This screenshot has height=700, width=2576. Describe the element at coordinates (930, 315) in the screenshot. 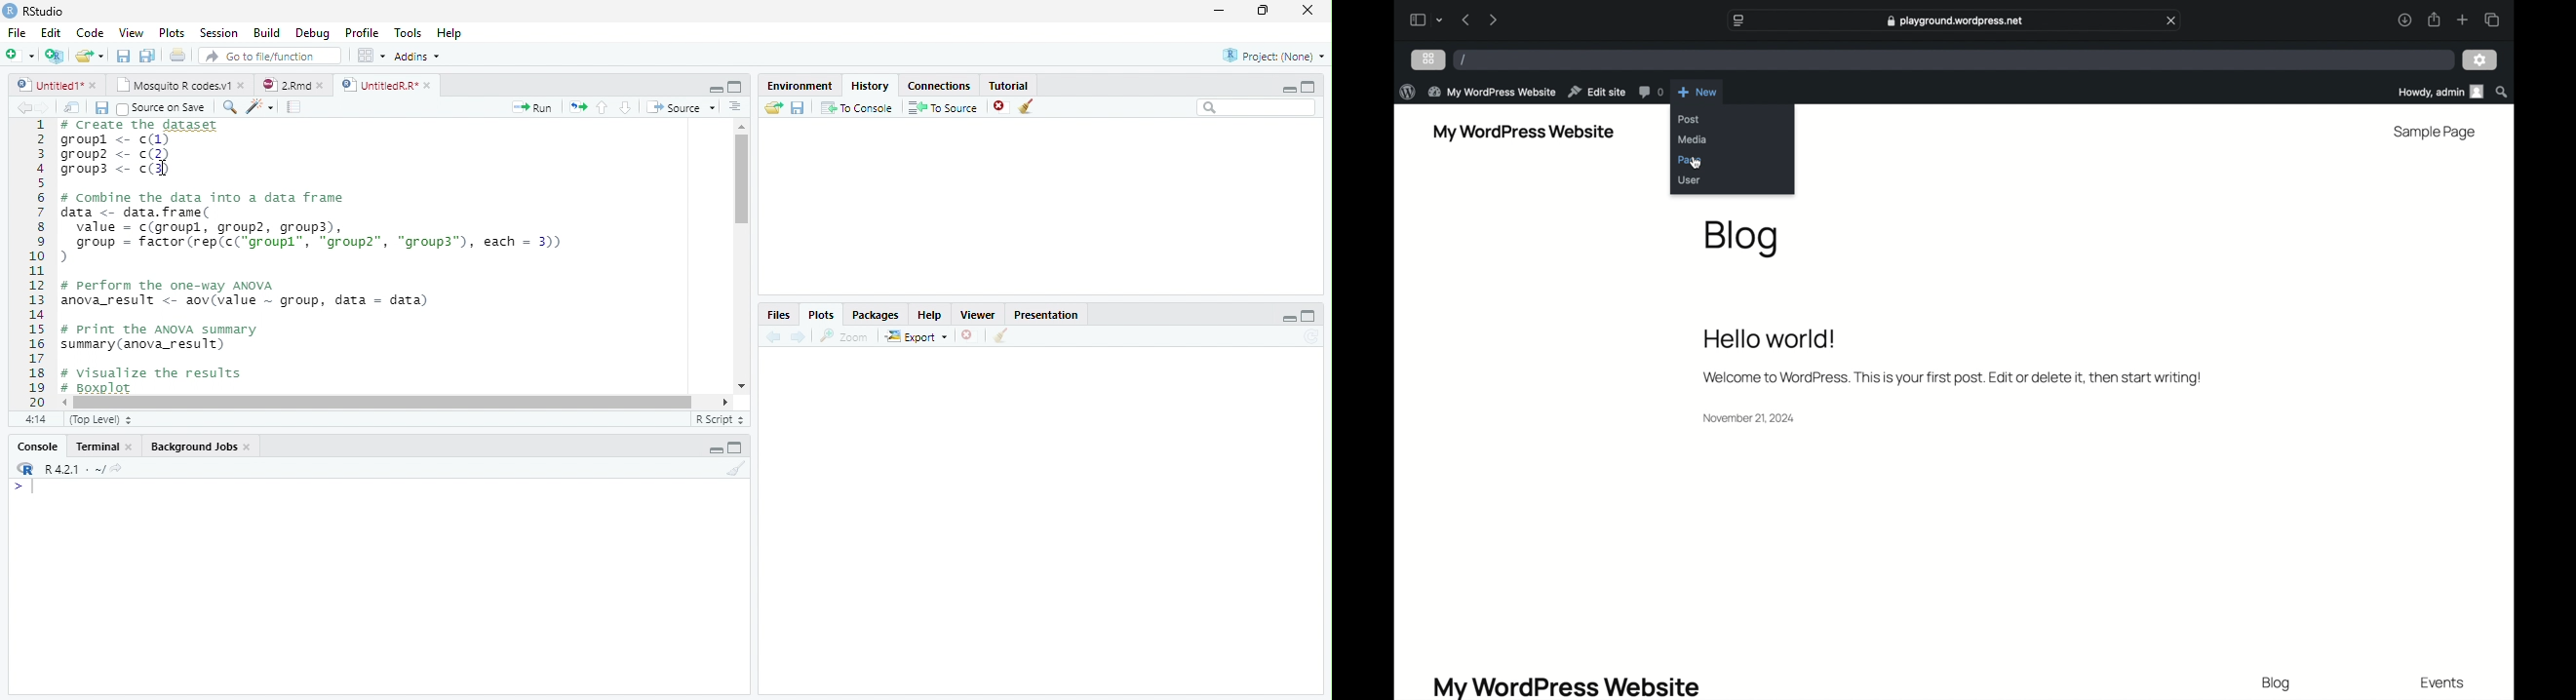

I see `help` at that location.